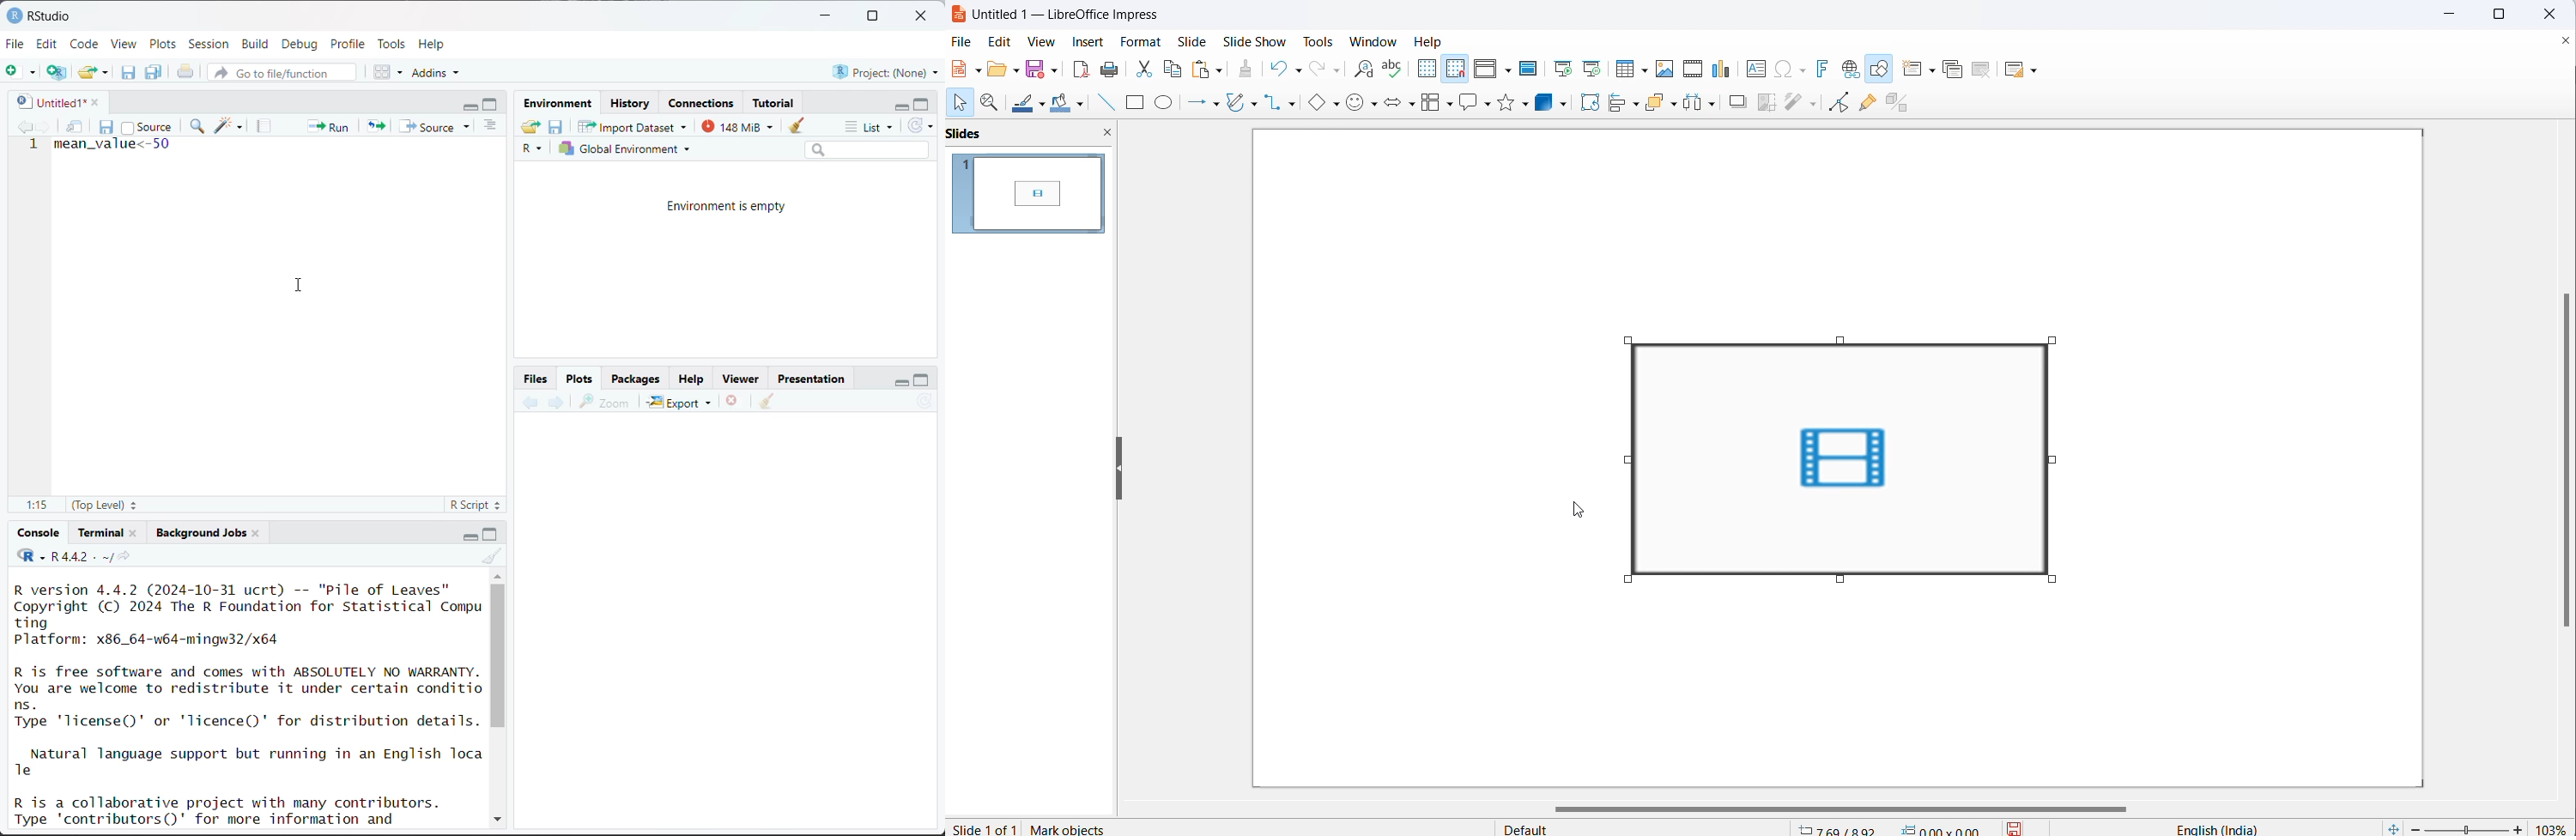  I want to click on minimize, so click(827, 16).